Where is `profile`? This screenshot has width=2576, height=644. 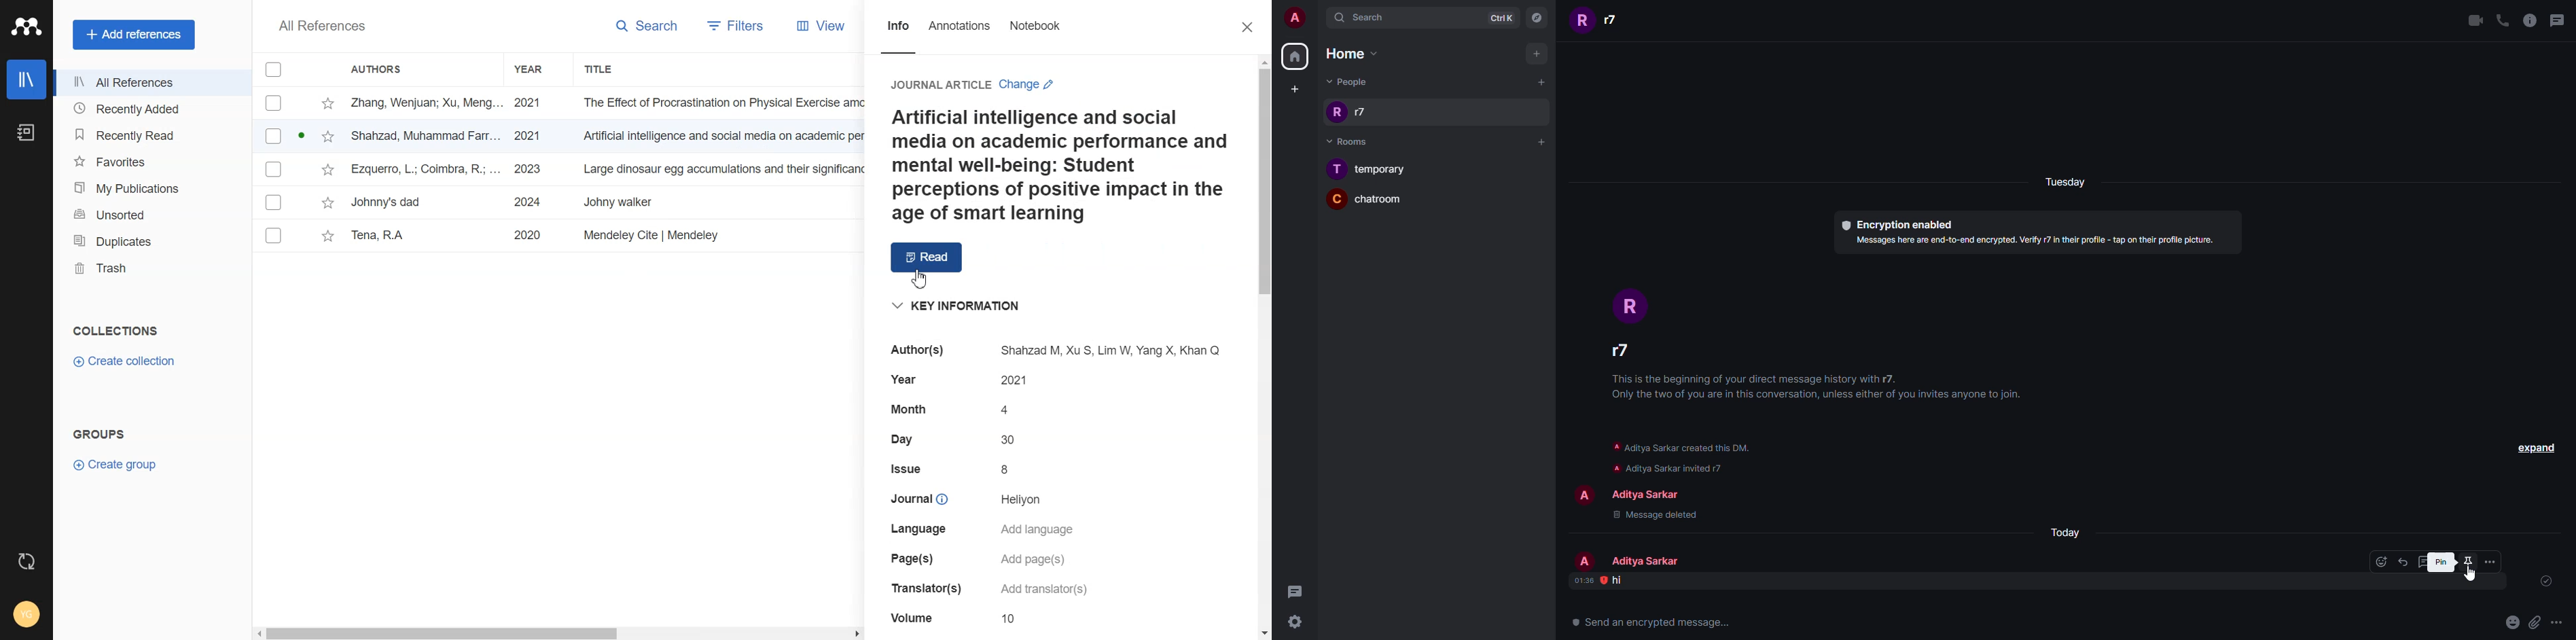 profile is located at coordinates (1585, 561).